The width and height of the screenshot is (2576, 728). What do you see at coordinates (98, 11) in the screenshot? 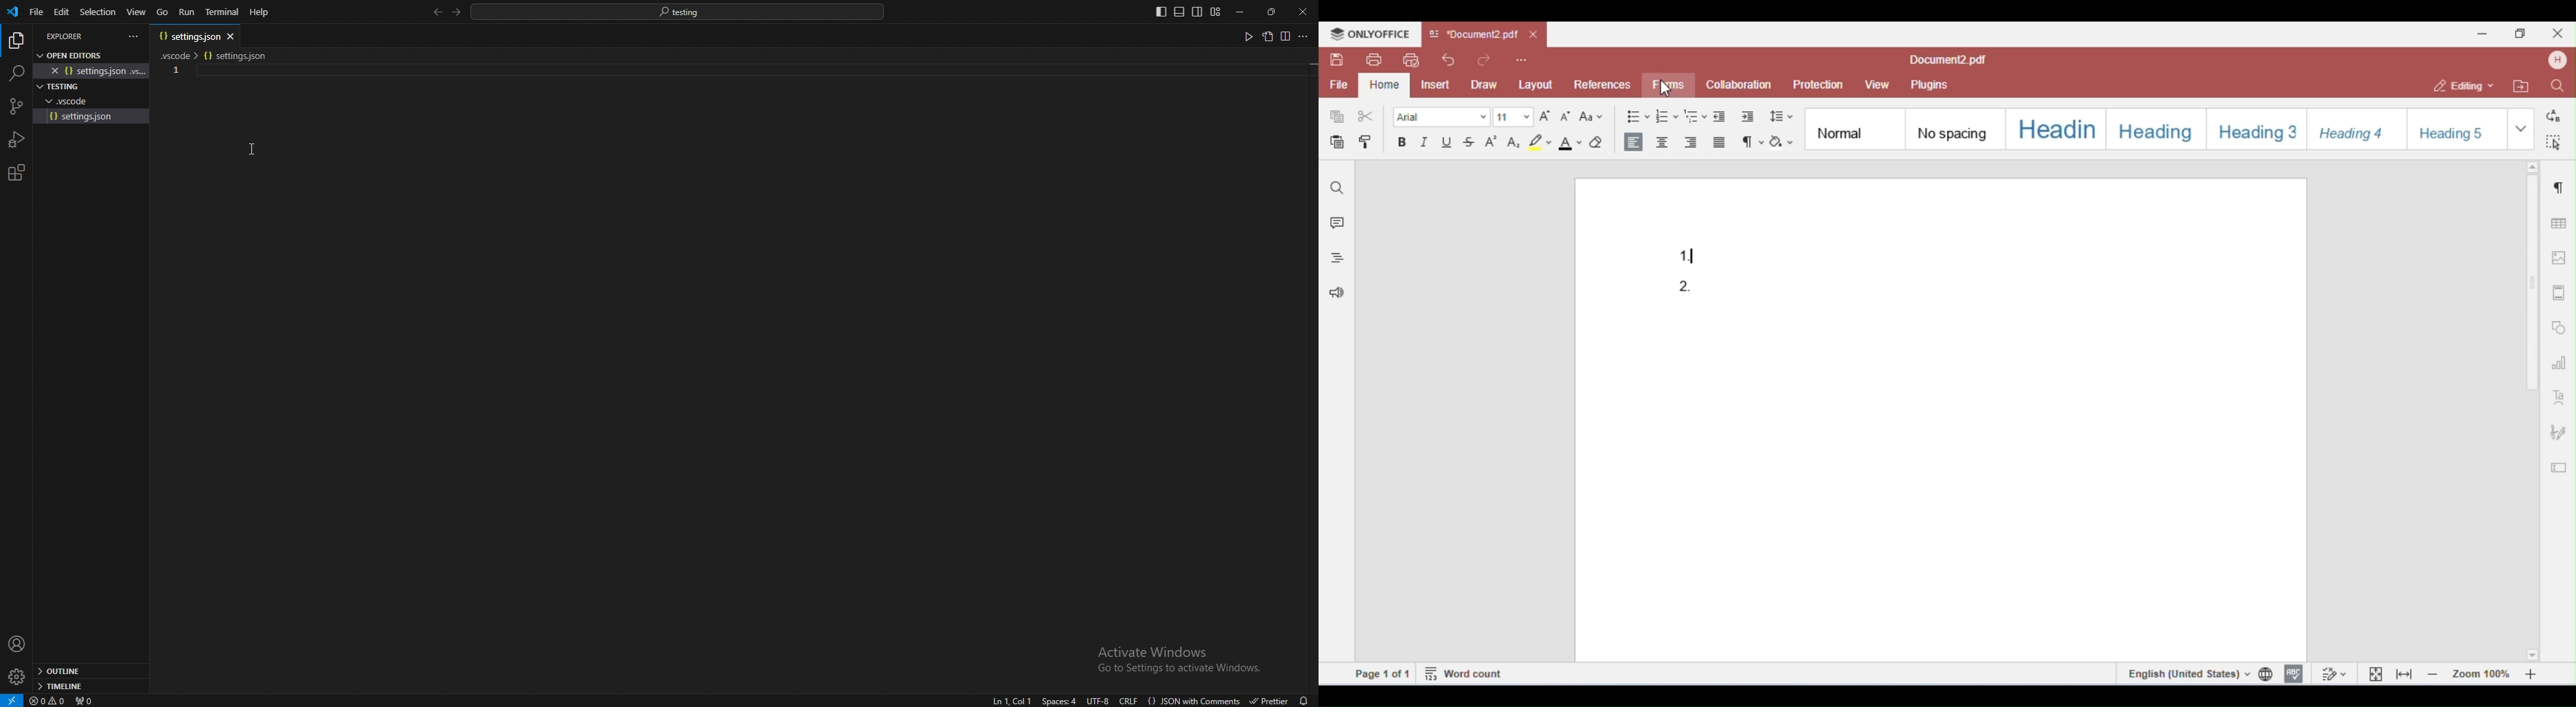
I see `selection` at bounding box center [98, 11].